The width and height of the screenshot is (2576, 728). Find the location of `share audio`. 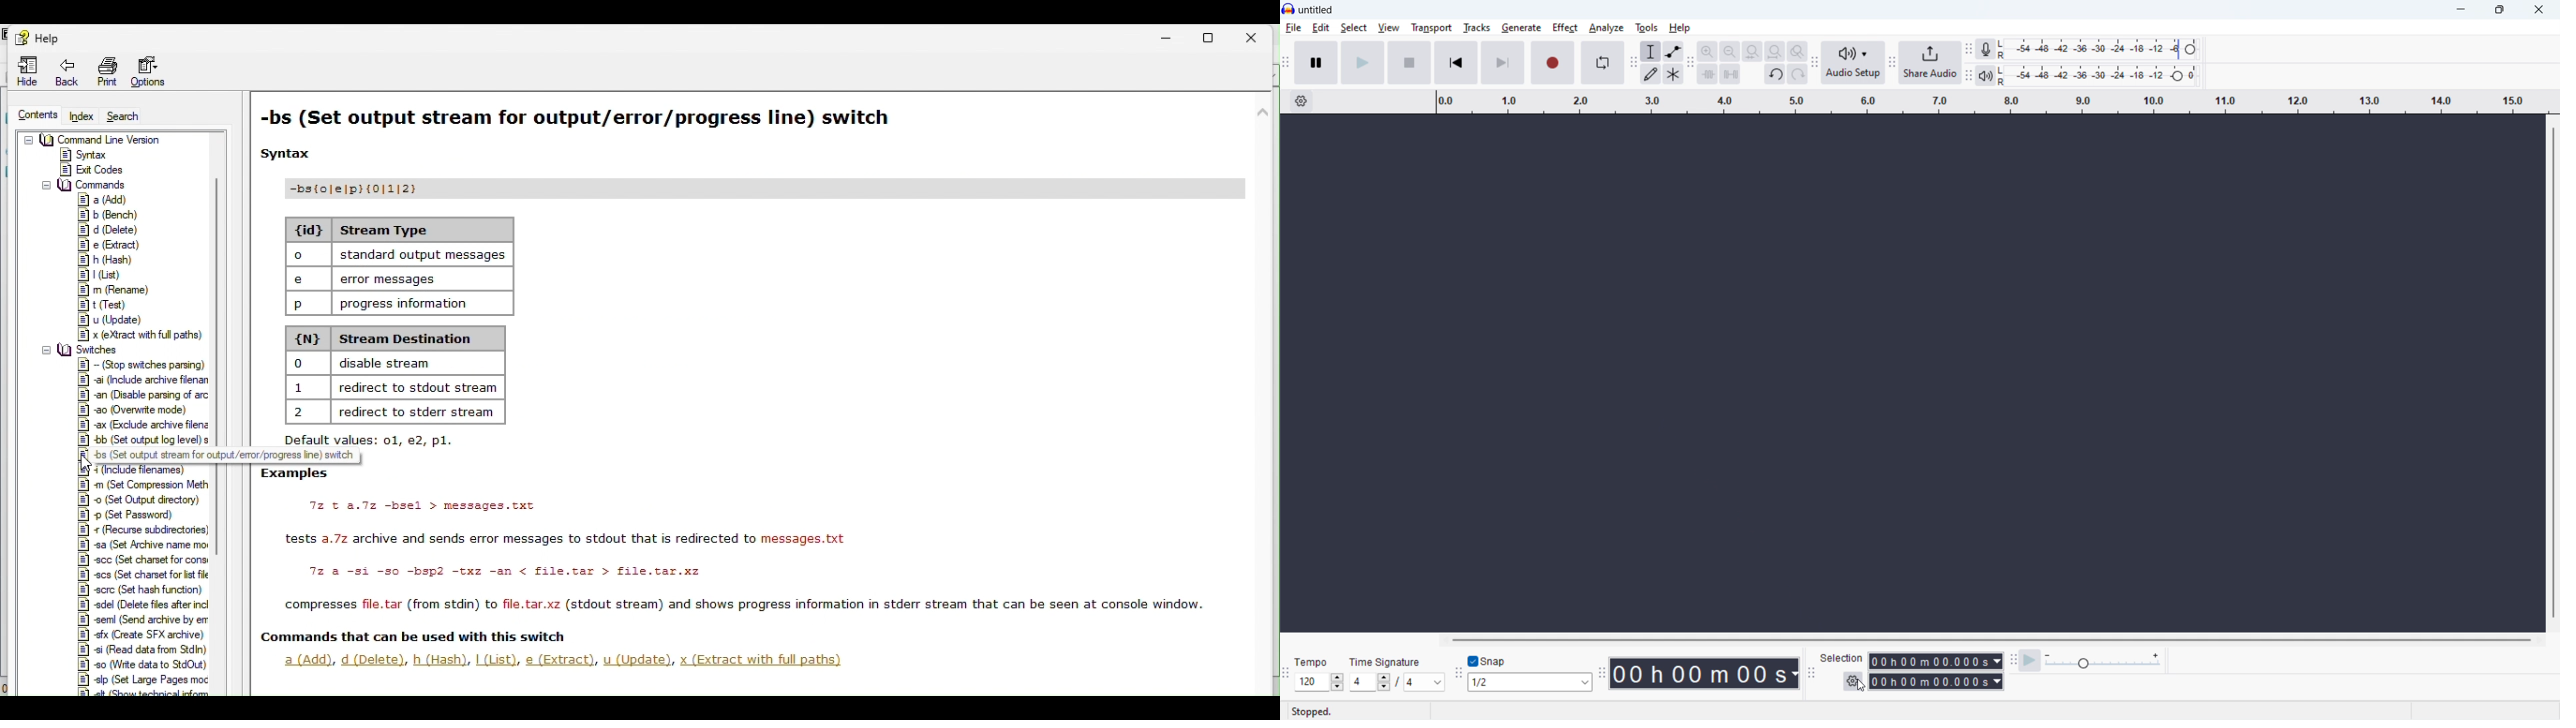

share audio is located at coordinates (1929, 63).